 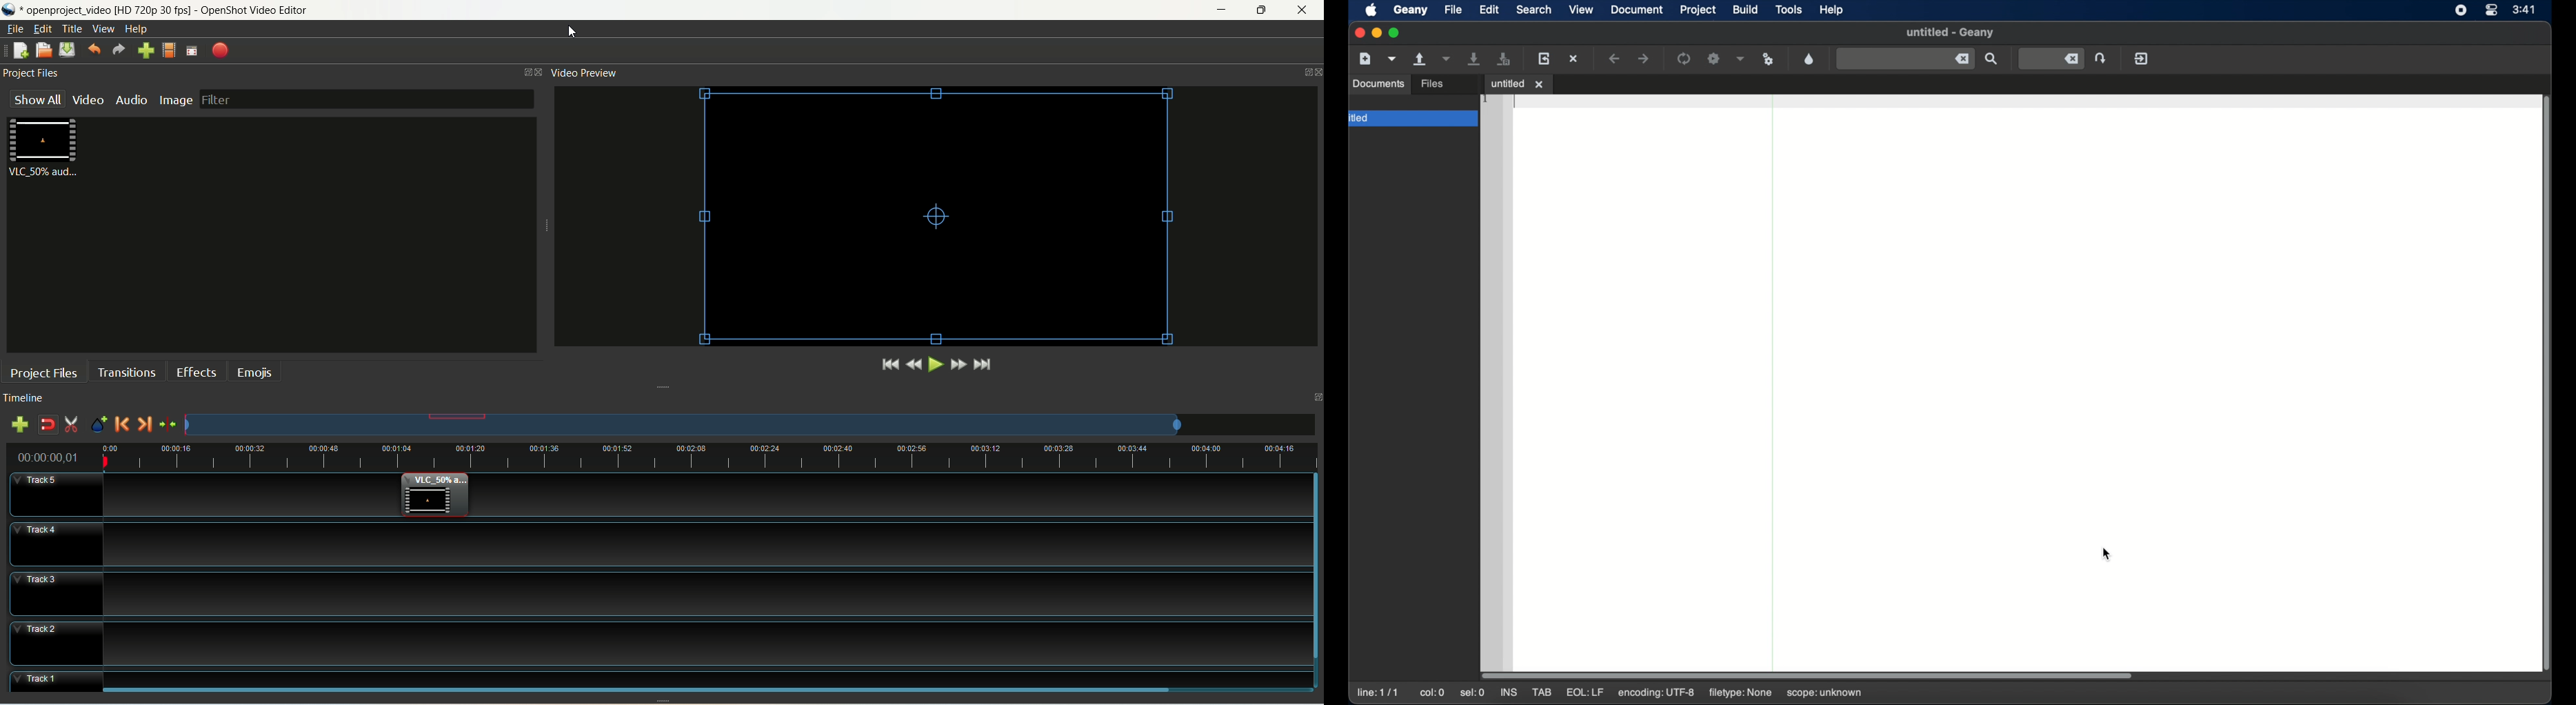 I want to click on choose profile, so click(x=169, y=50).